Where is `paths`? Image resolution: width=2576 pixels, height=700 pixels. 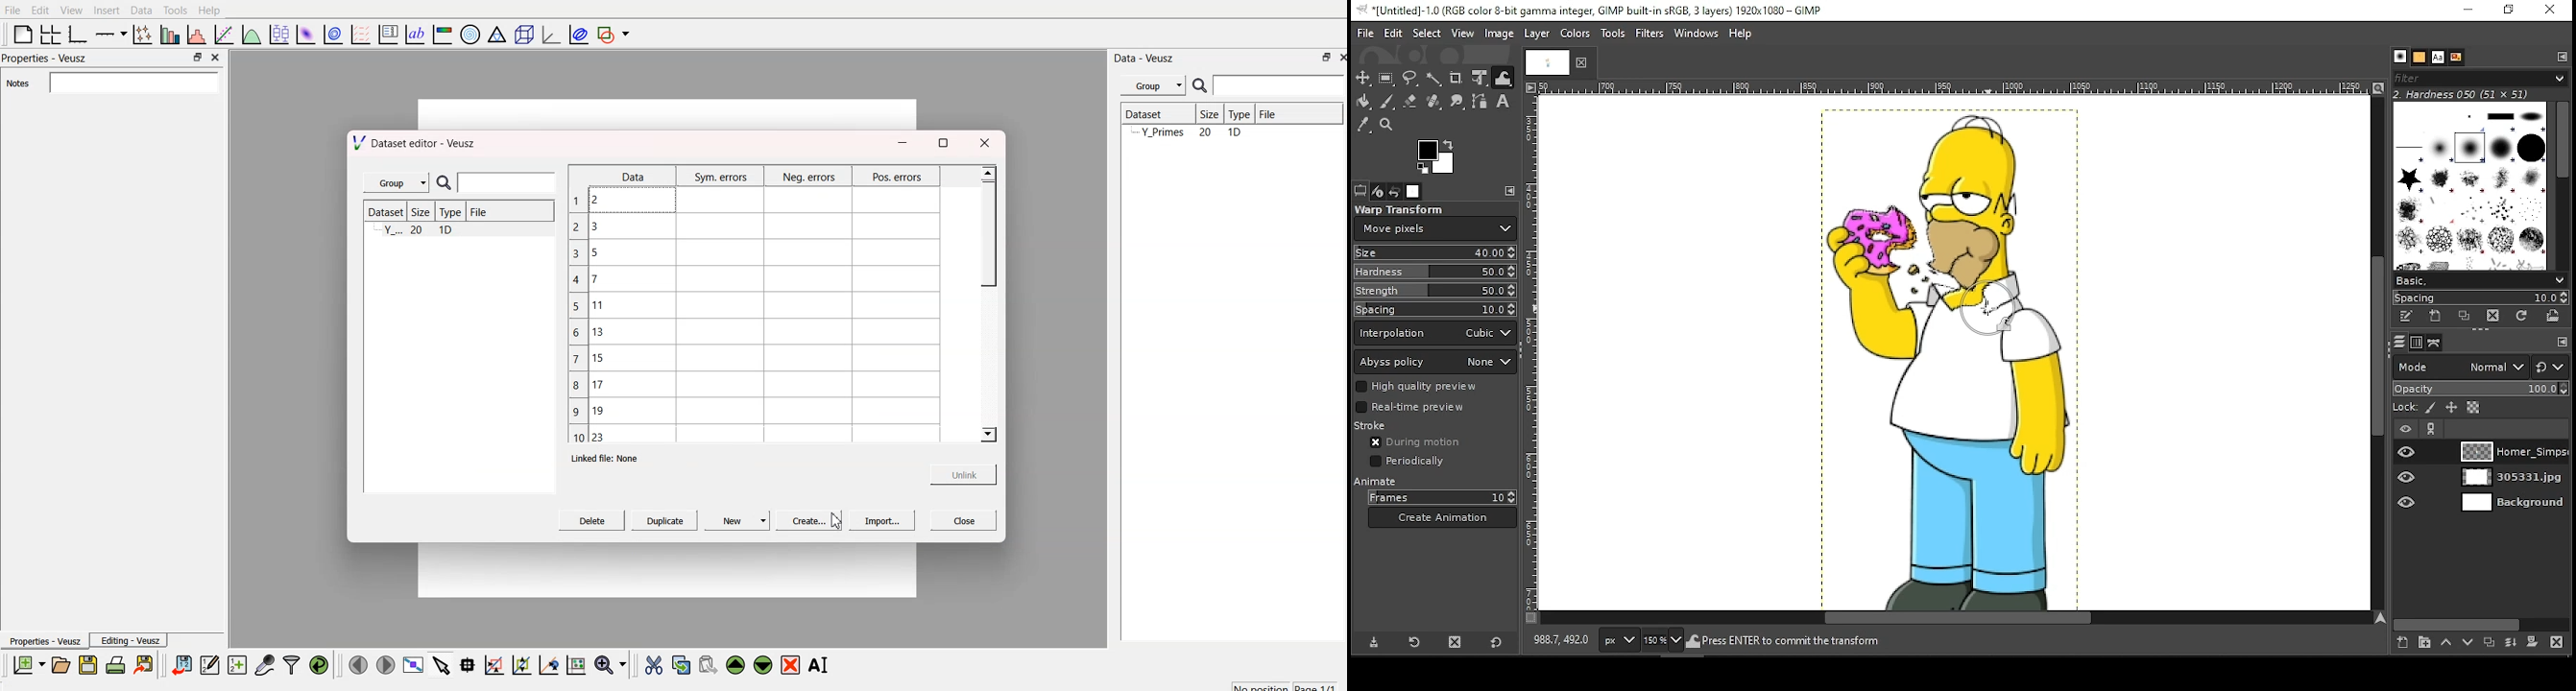 paths is located at coordinates (2434, 343).